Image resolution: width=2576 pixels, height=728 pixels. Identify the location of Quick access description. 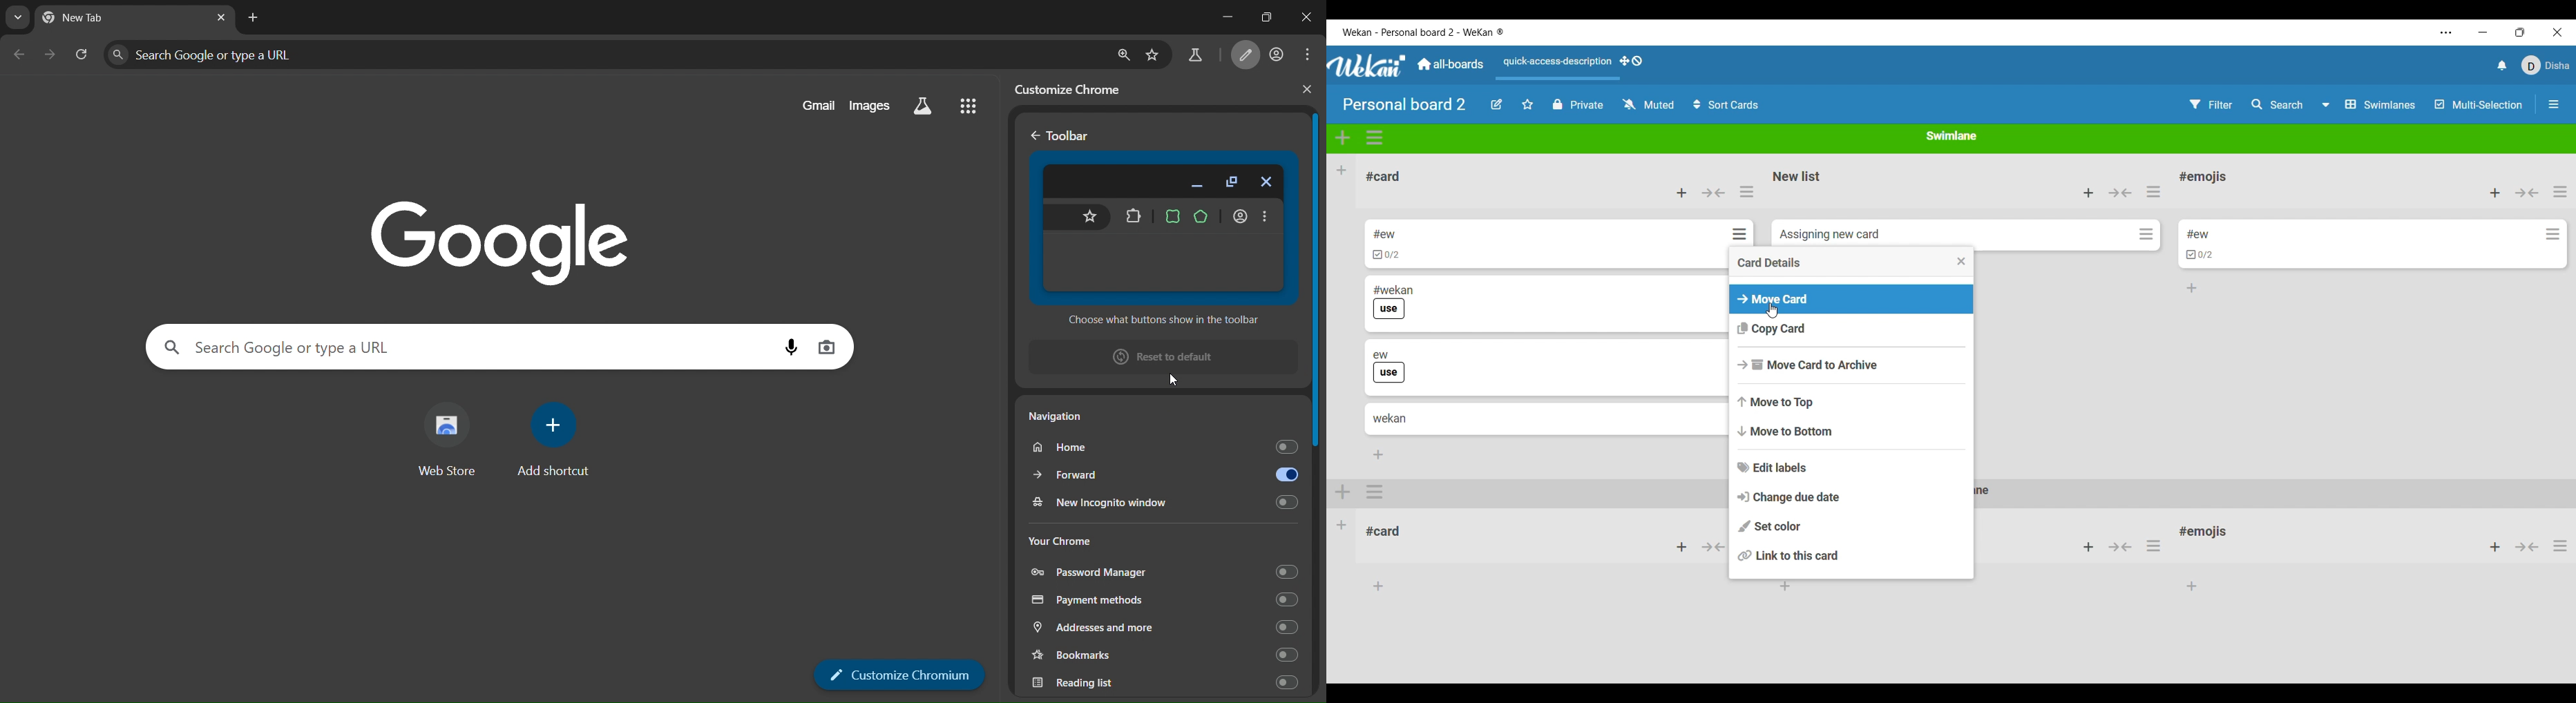
(1554, 67).